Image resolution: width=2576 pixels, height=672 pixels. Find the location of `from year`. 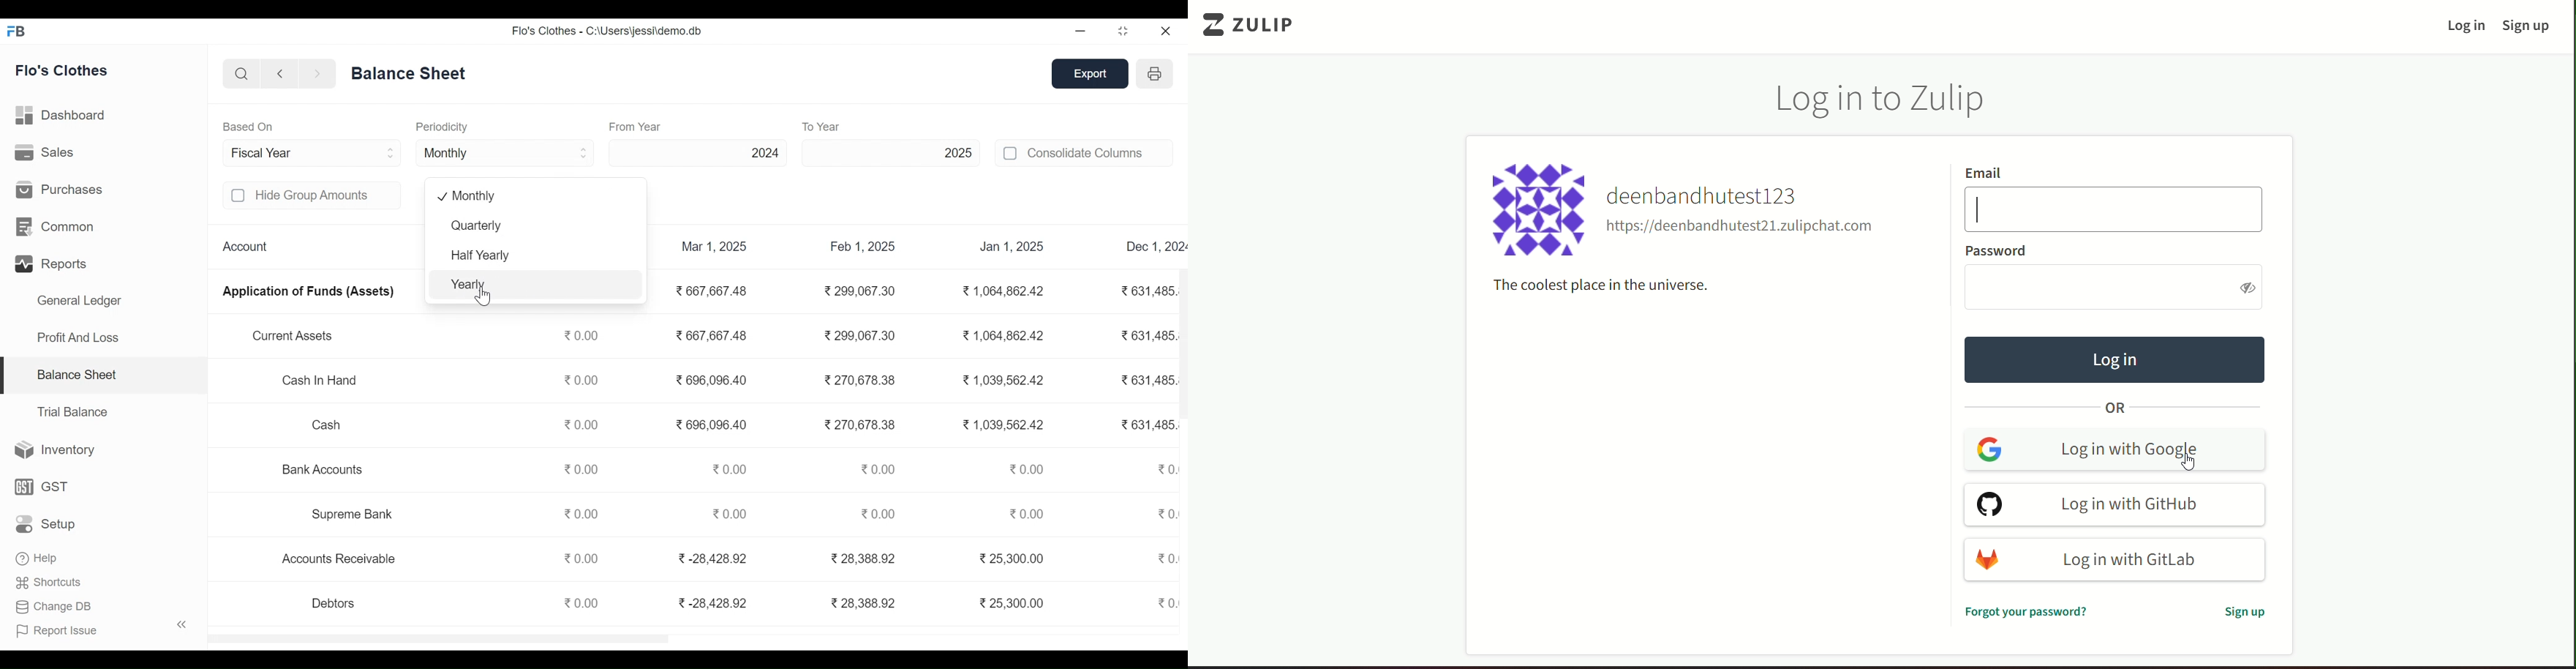

from year is located at coordinates (636, 126).